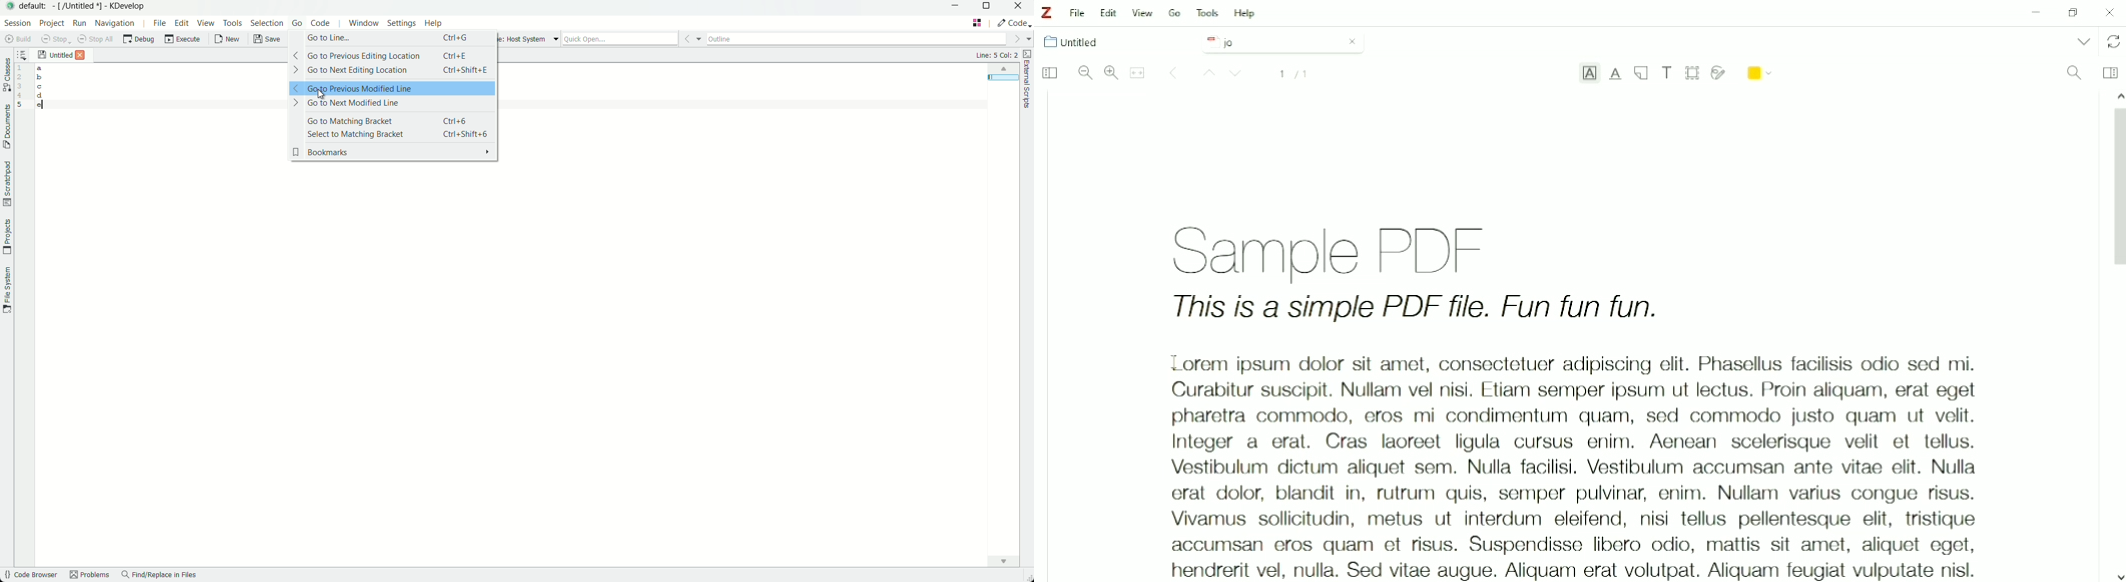  Describe the element at coordinates (2116, 94) in the screenshot. I see `up` at that location.